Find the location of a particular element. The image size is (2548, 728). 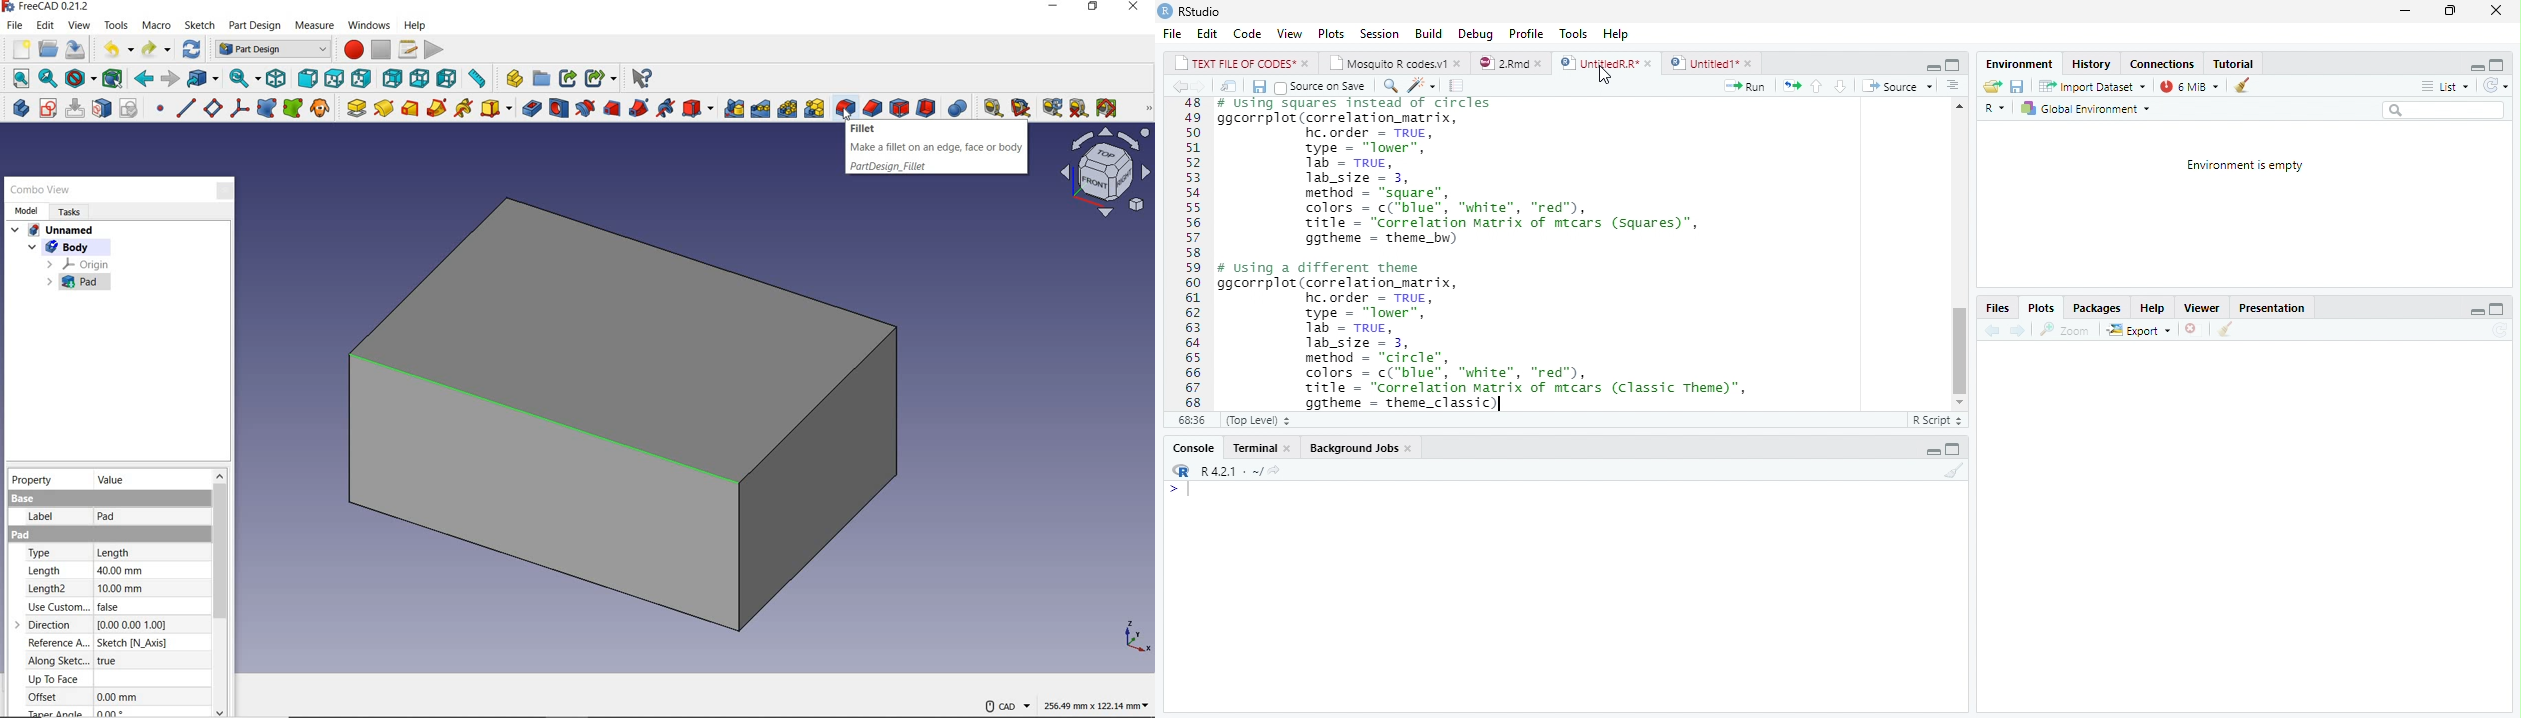

go back to the previous source location is located at coordinates (1183, 88).